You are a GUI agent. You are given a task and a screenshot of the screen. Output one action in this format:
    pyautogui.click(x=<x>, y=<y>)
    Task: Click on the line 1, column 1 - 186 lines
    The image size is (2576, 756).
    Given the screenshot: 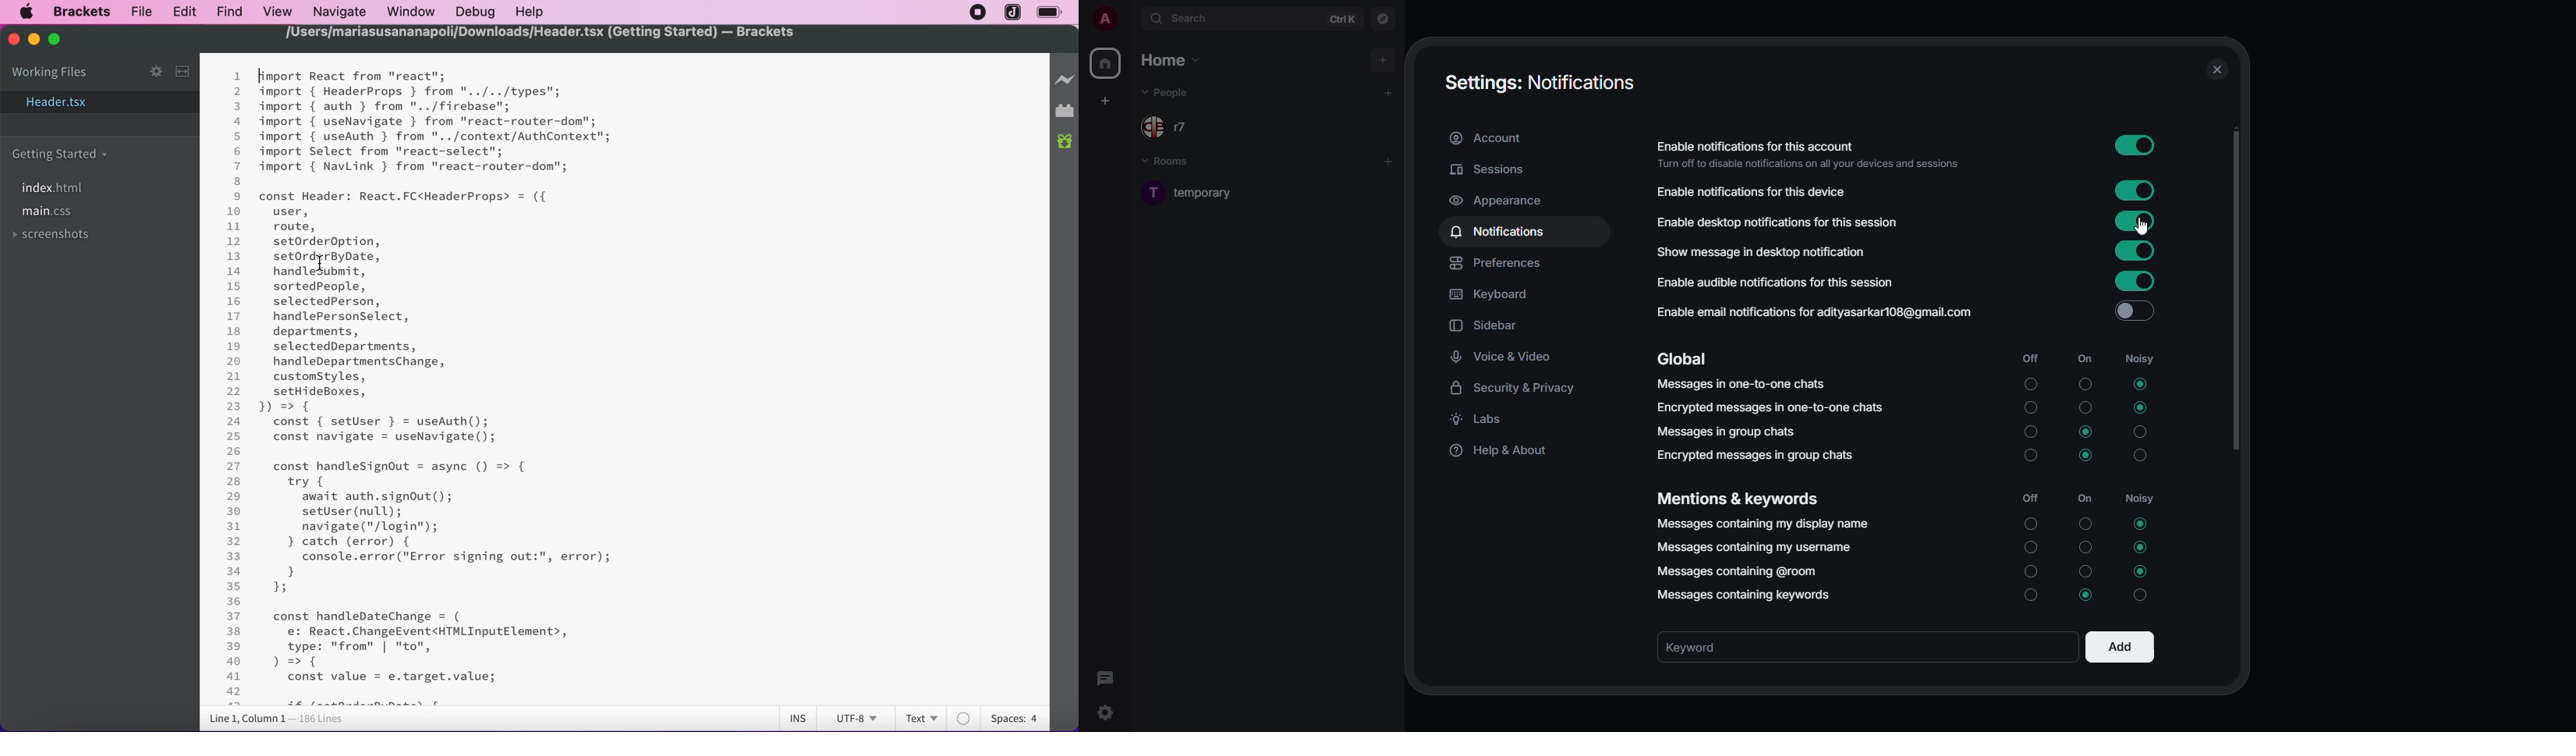 What is the action you would take?
    pyautogui.click(x=286, y=718)
    